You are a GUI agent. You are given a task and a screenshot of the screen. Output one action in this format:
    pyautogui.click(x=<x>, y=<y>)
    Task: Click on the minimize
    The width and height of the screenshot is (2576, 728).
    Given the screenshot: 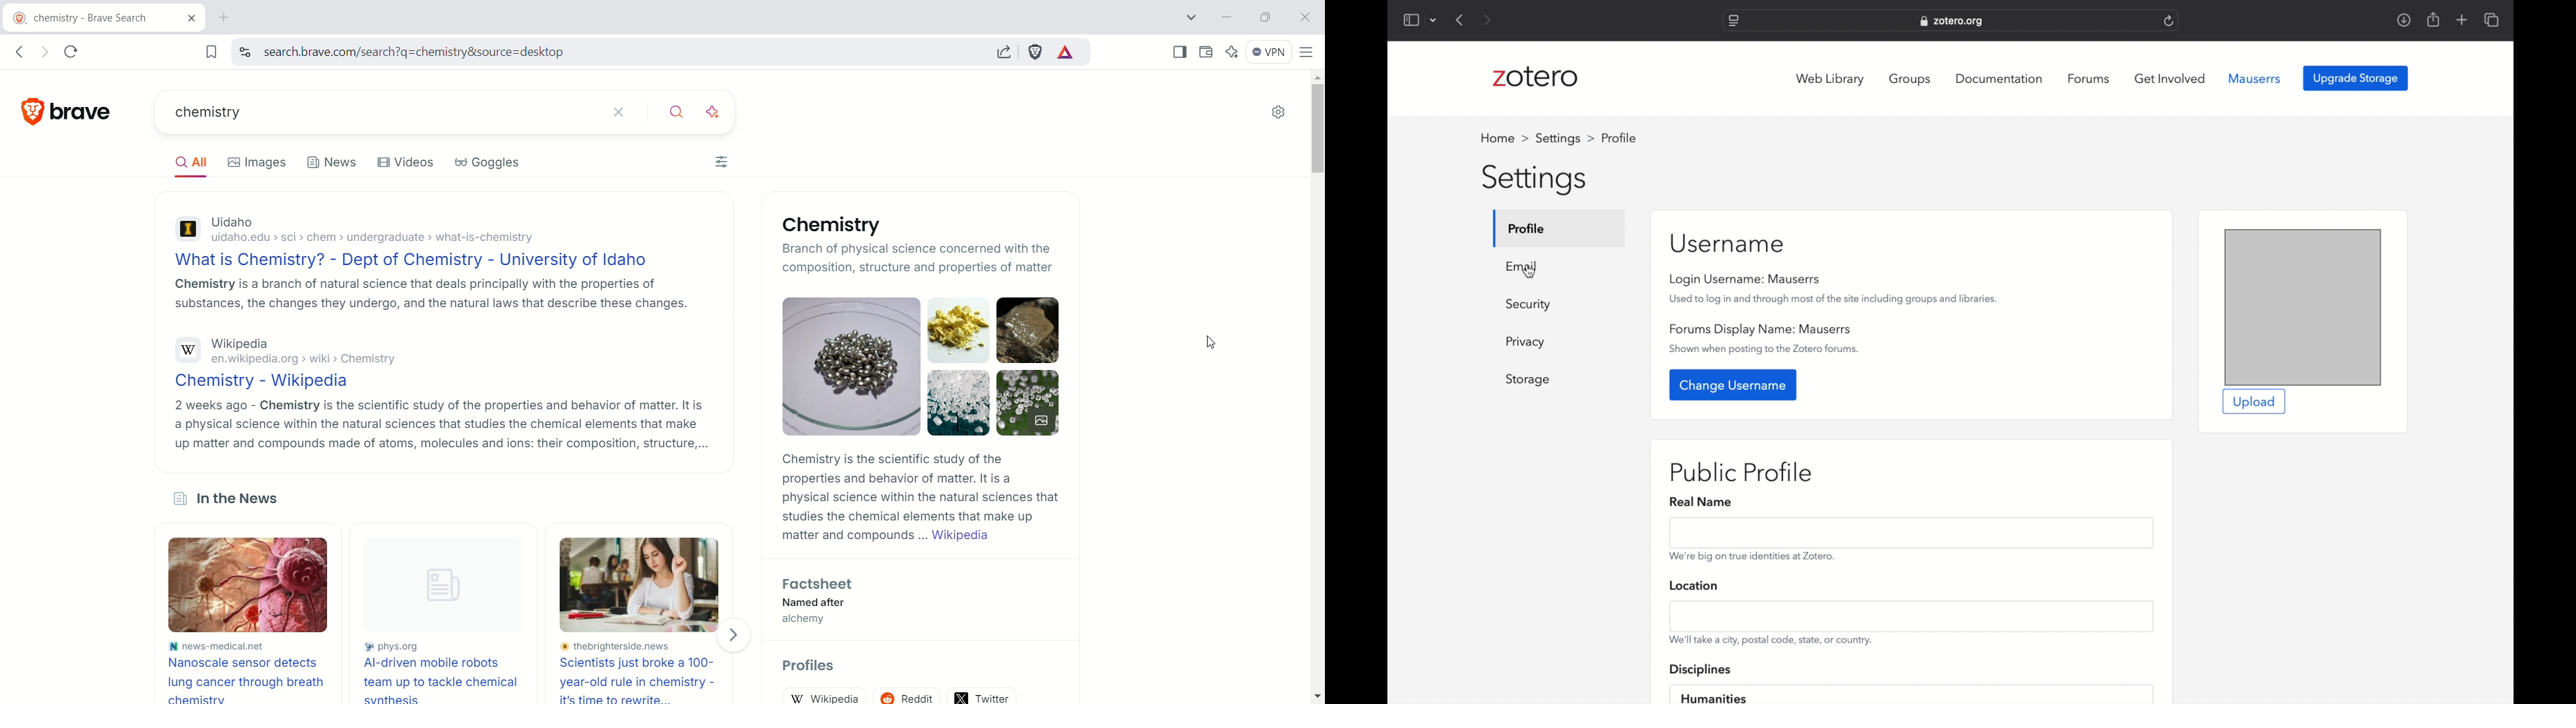 What is the action you would take?
    pyautogui.click(x=1227, y=18)
    